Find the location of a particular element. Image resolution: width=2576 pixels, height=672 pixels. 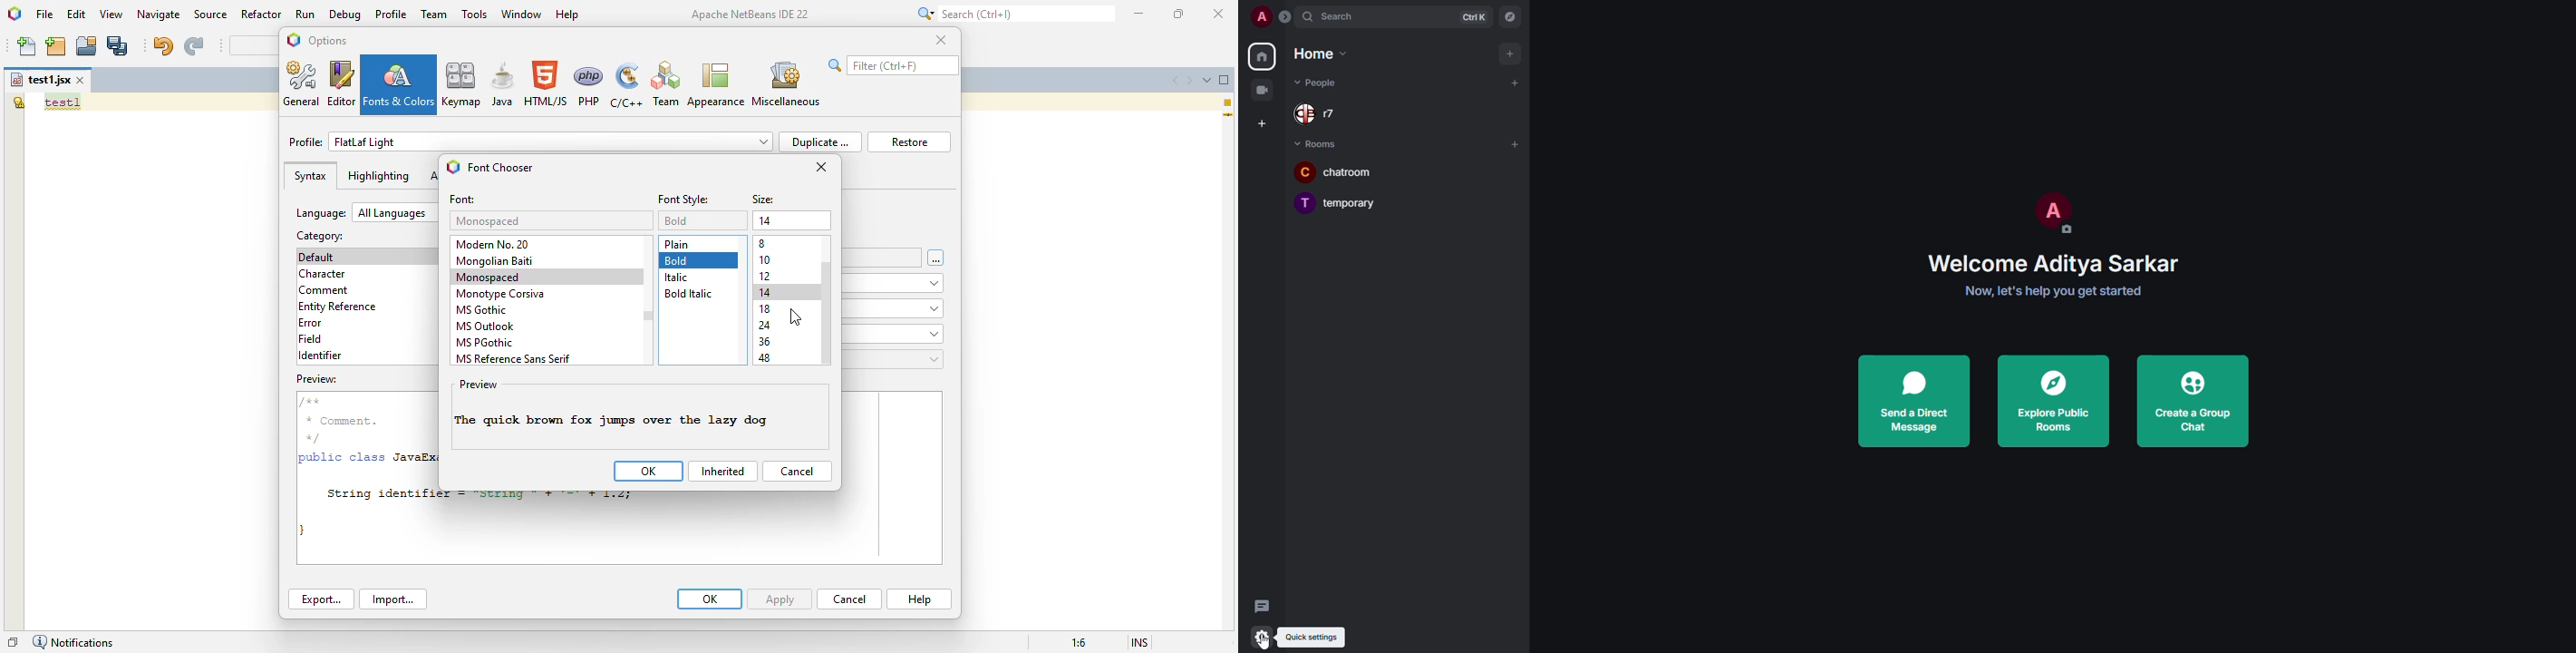

run is located at coordinates (305, 15).